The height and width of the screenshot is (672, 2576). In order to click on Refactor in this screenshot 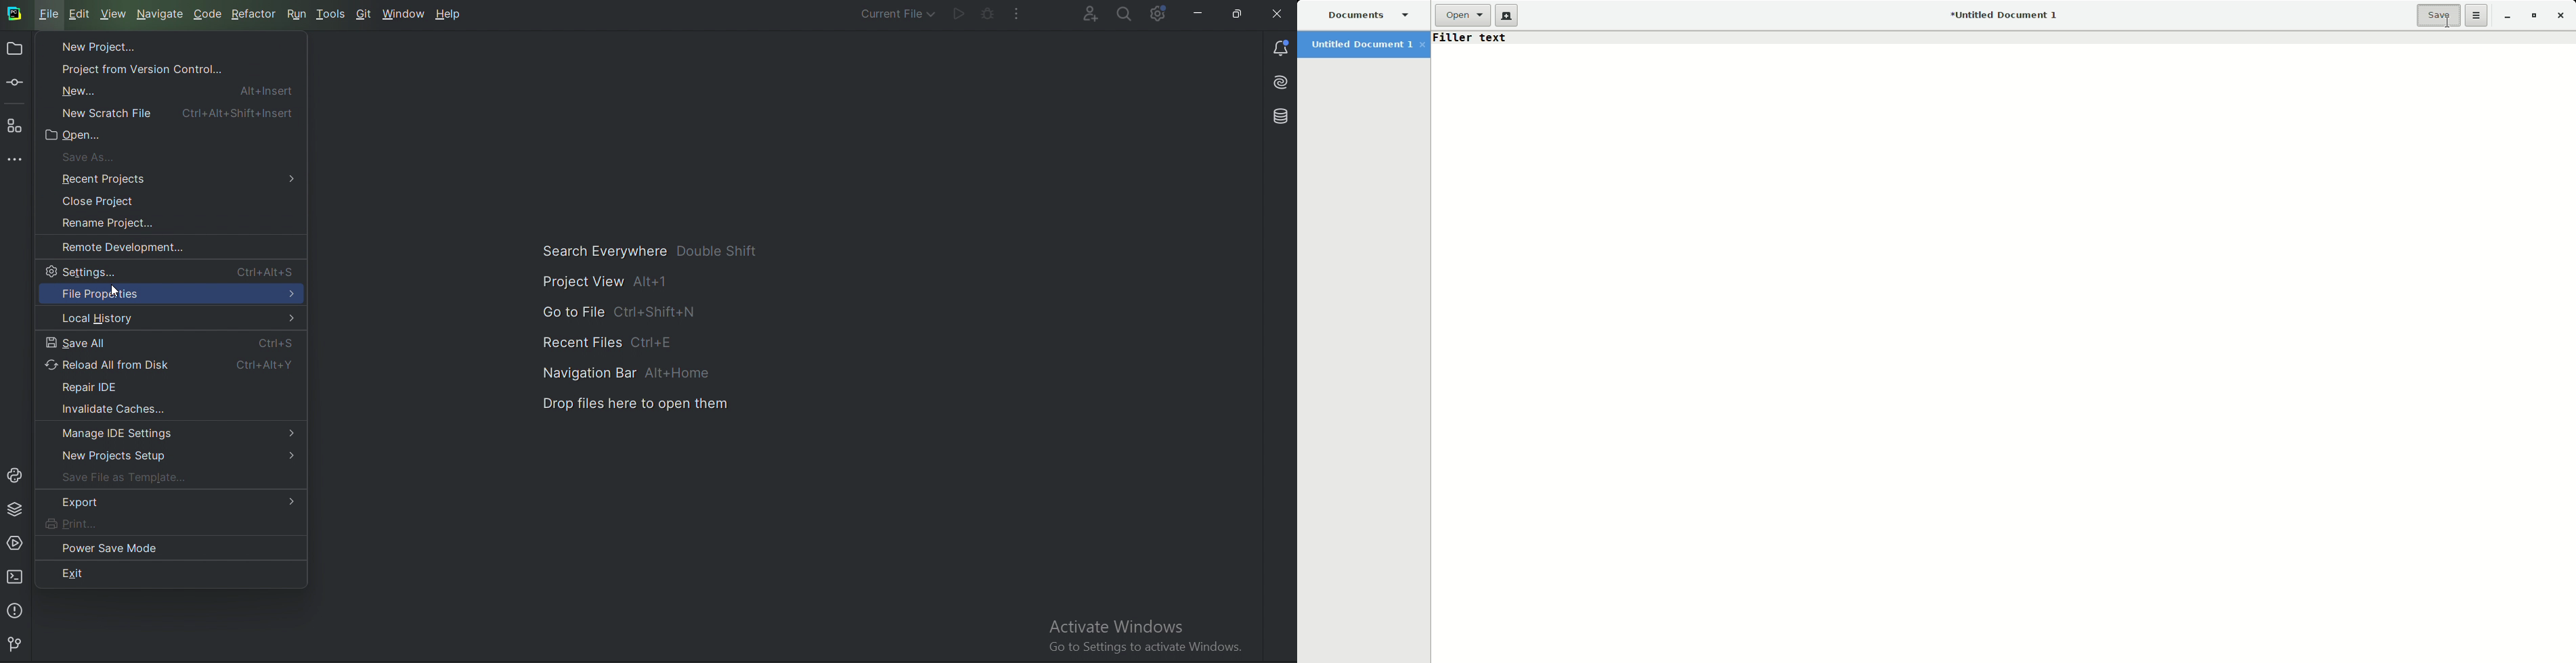, I will do `click(257, 15)`.